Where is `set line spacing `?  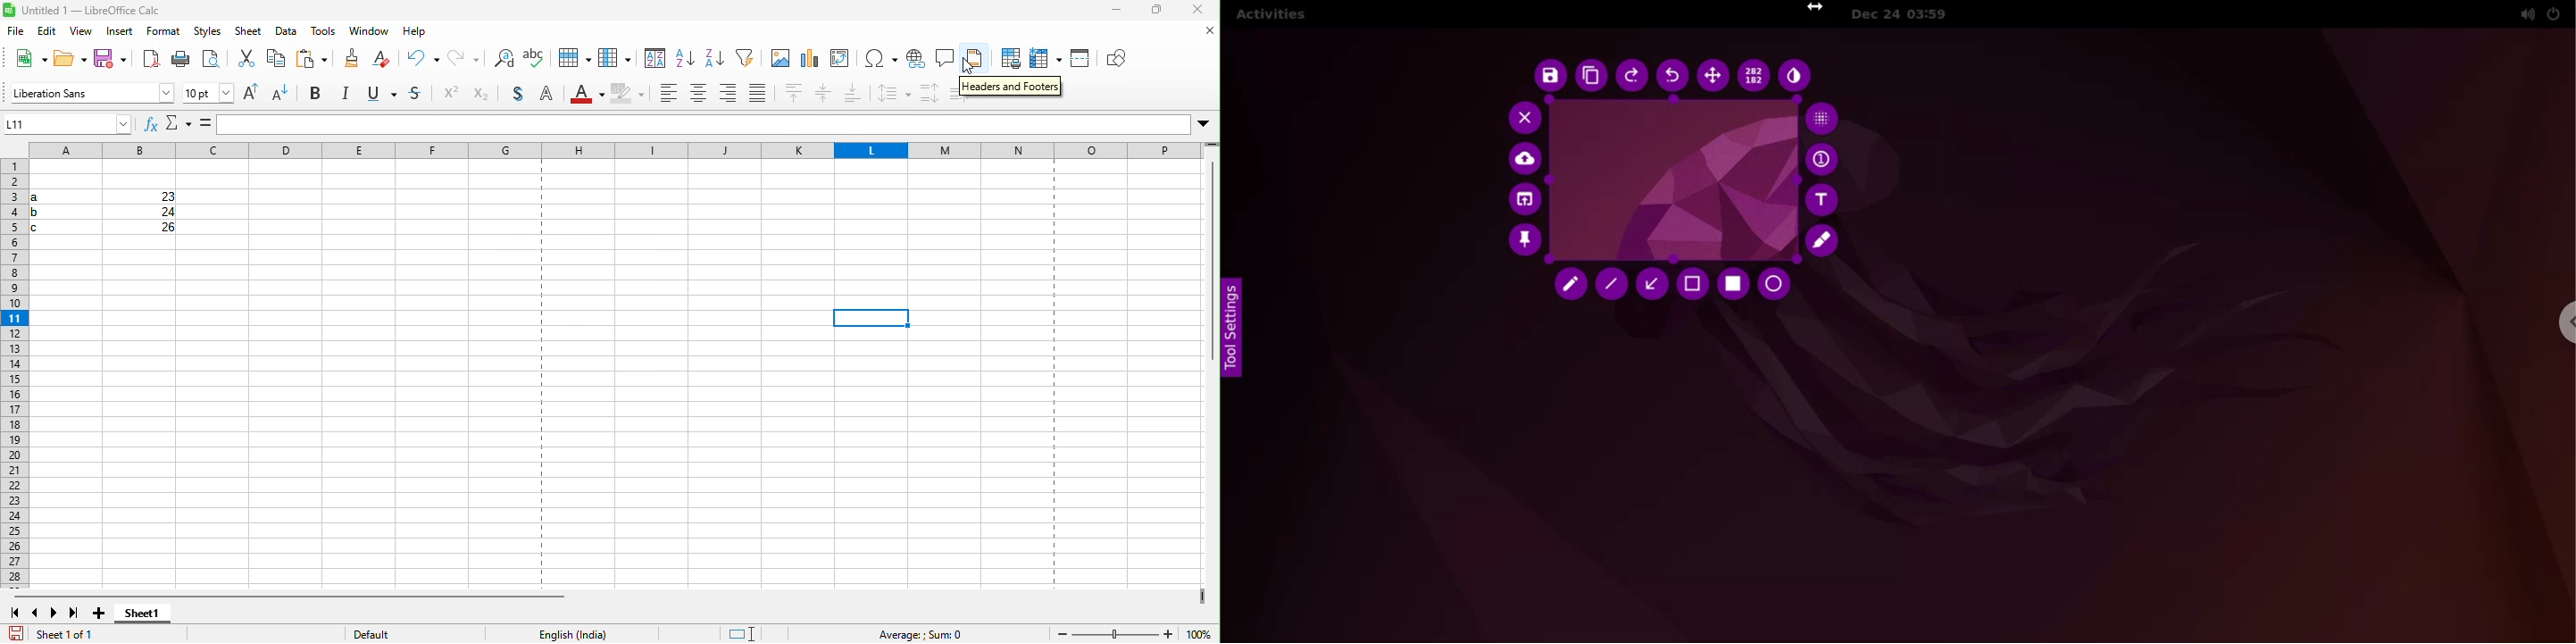 set line spacing  is located at coordinates (895, 94).